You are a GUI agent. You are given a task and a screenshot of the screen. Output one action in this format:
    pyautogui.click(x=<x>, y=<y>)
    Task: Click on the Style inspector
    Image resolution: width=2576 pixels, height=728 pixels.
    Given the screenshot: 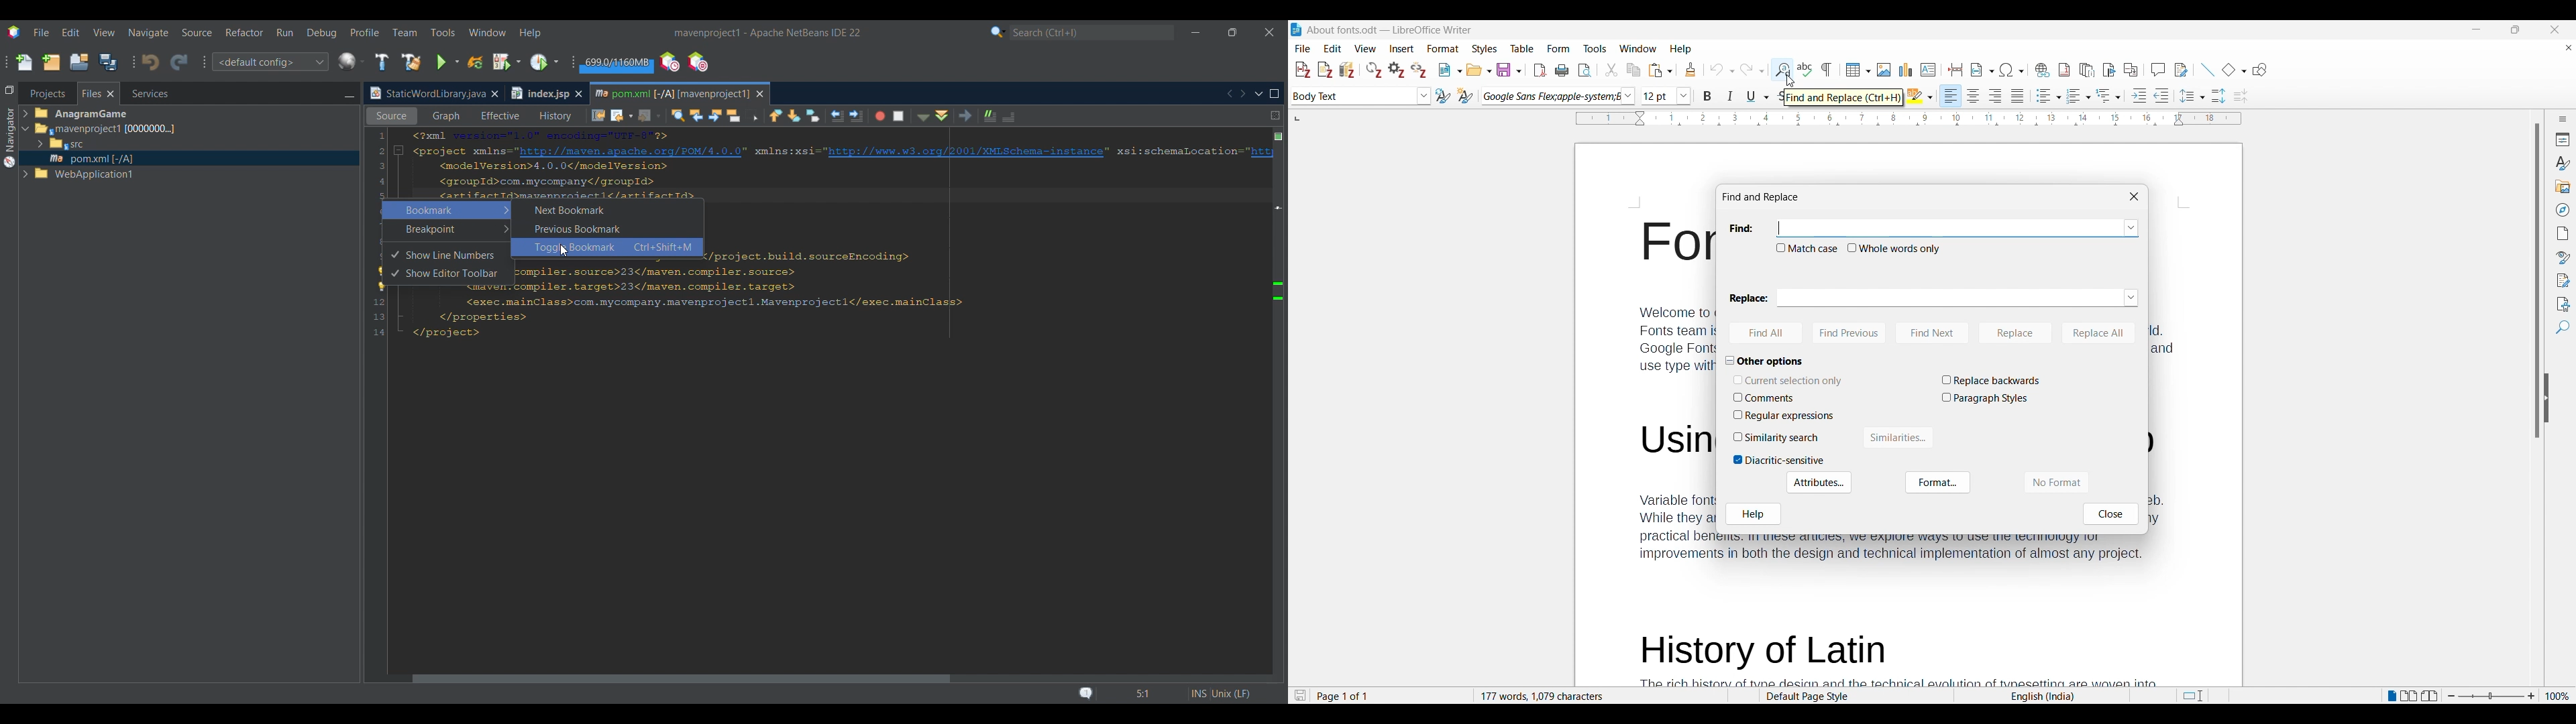 What is the action you would take?
    pyautogui.click(x=2562, y=258)
    